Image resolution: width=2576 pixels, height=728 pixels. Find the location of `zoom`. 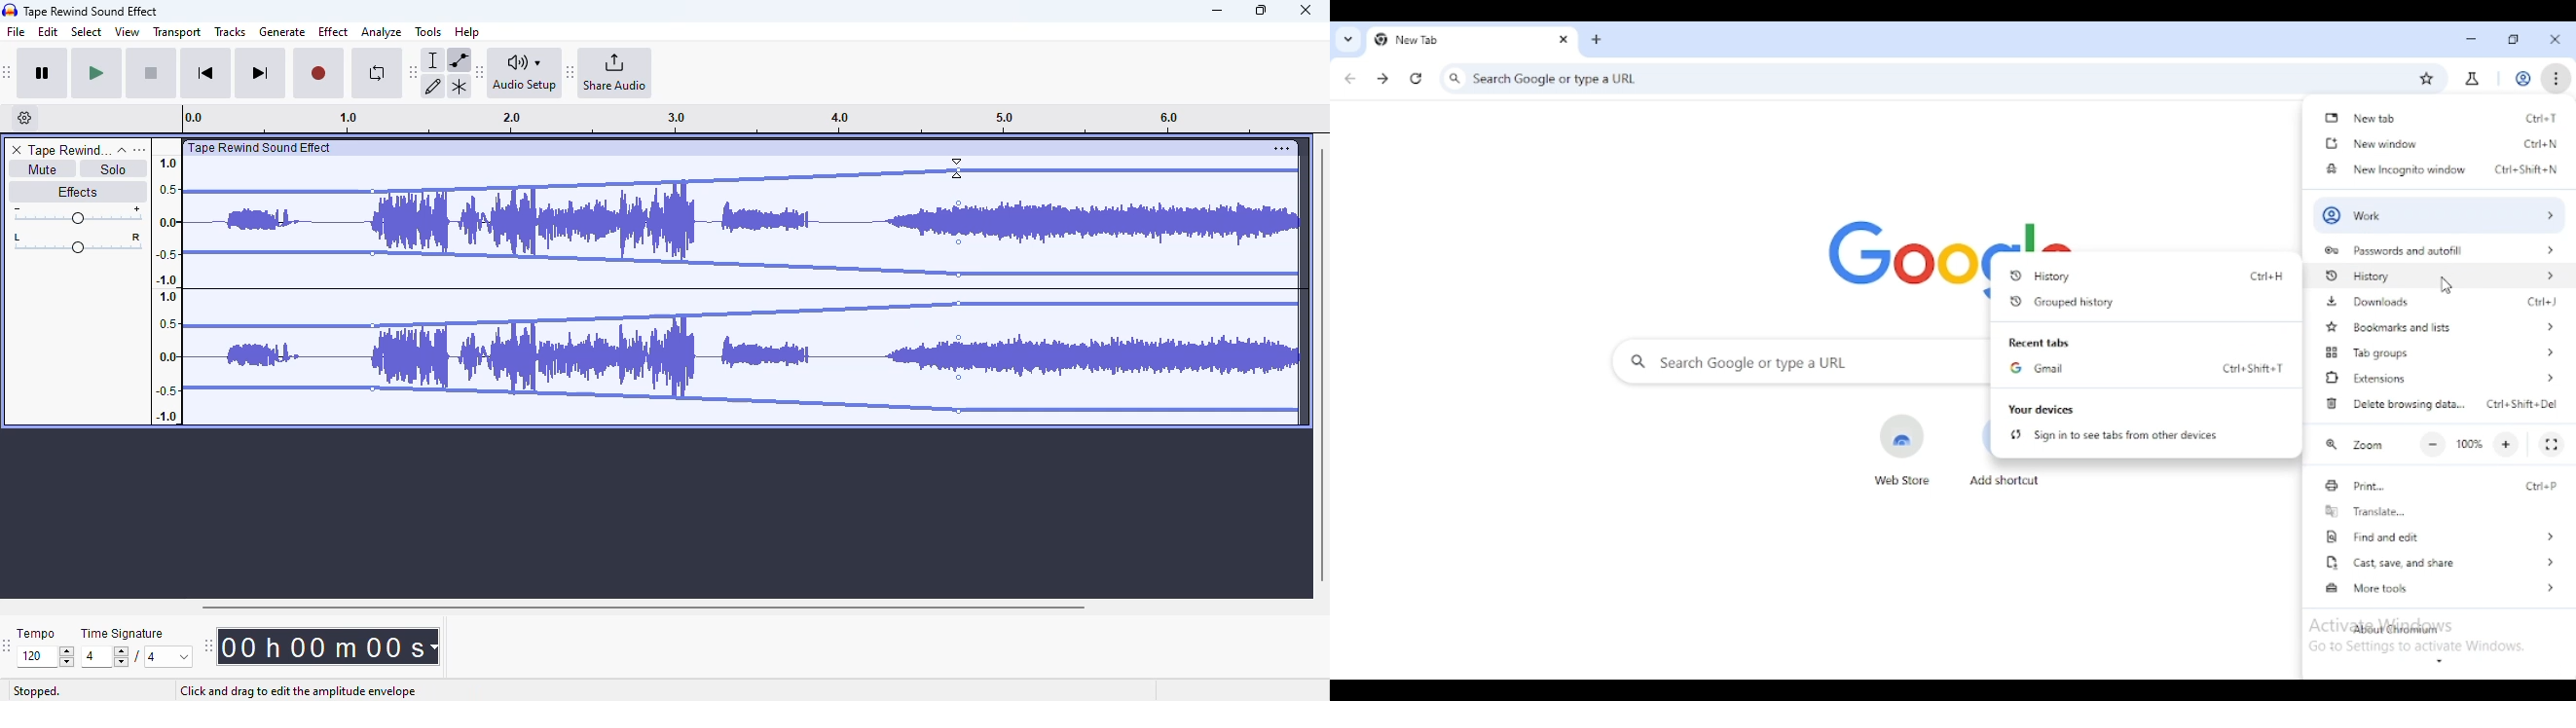

zoom is located at coordinates (2354, 445).